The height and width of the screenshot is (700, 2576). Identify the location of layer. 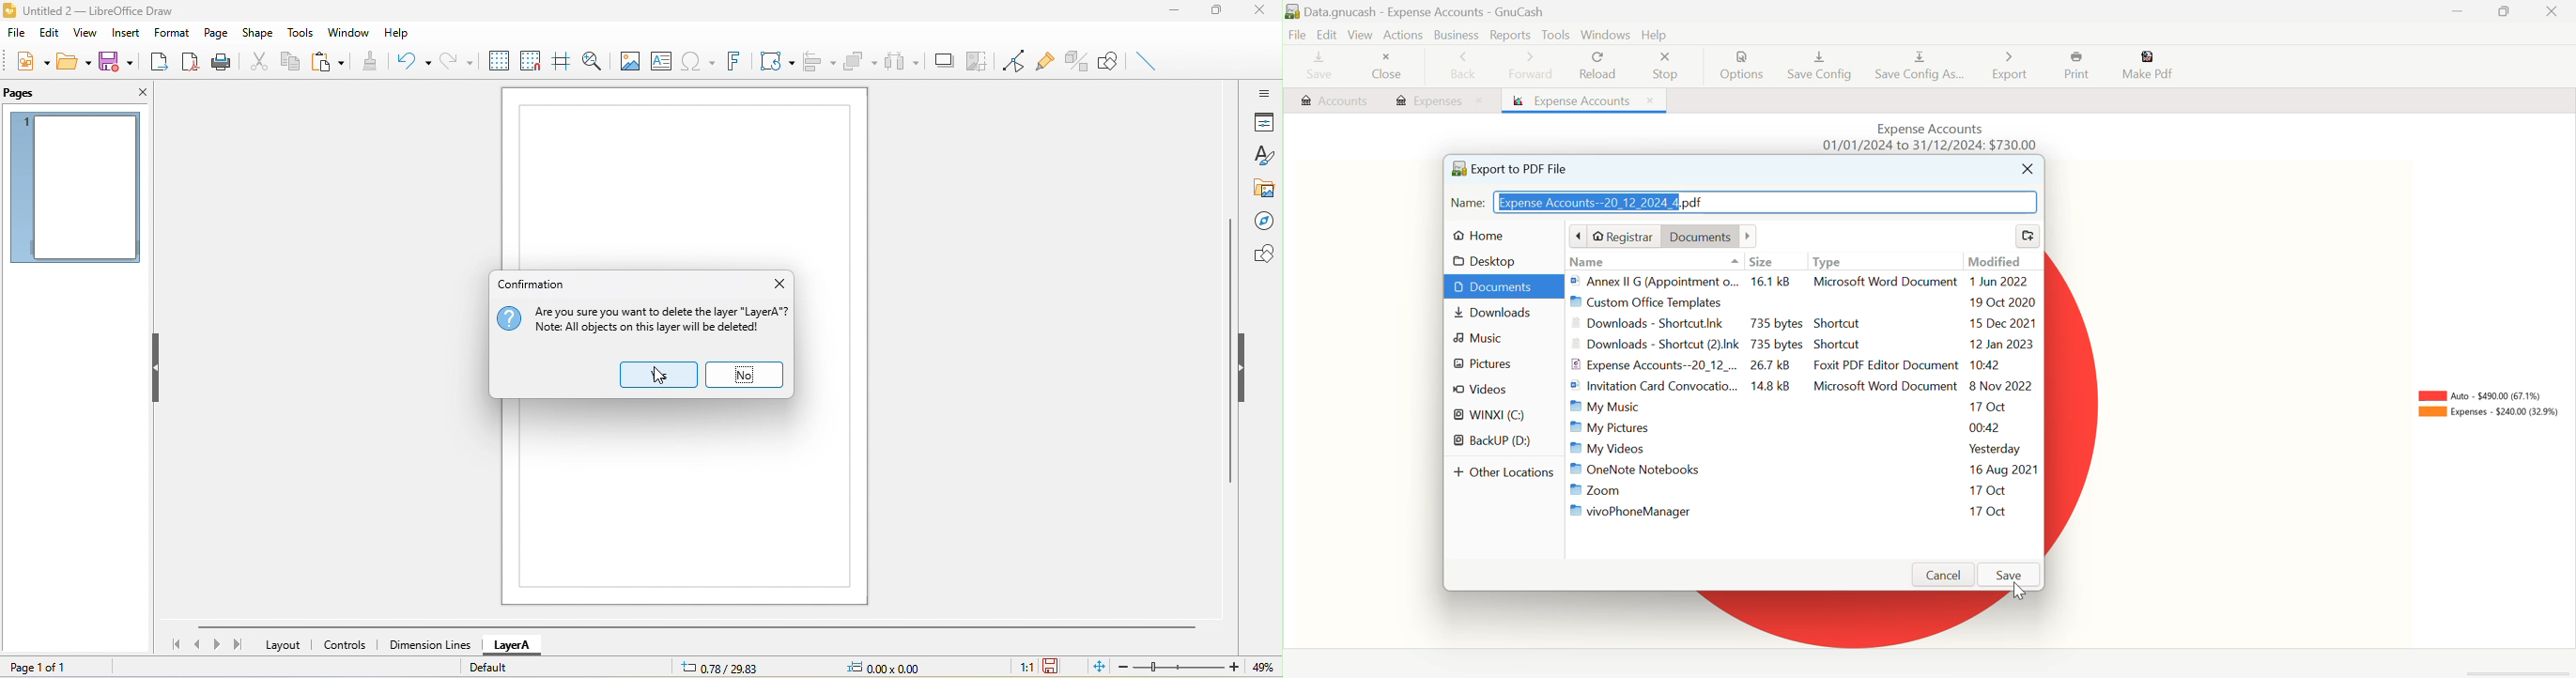
(522, 645).